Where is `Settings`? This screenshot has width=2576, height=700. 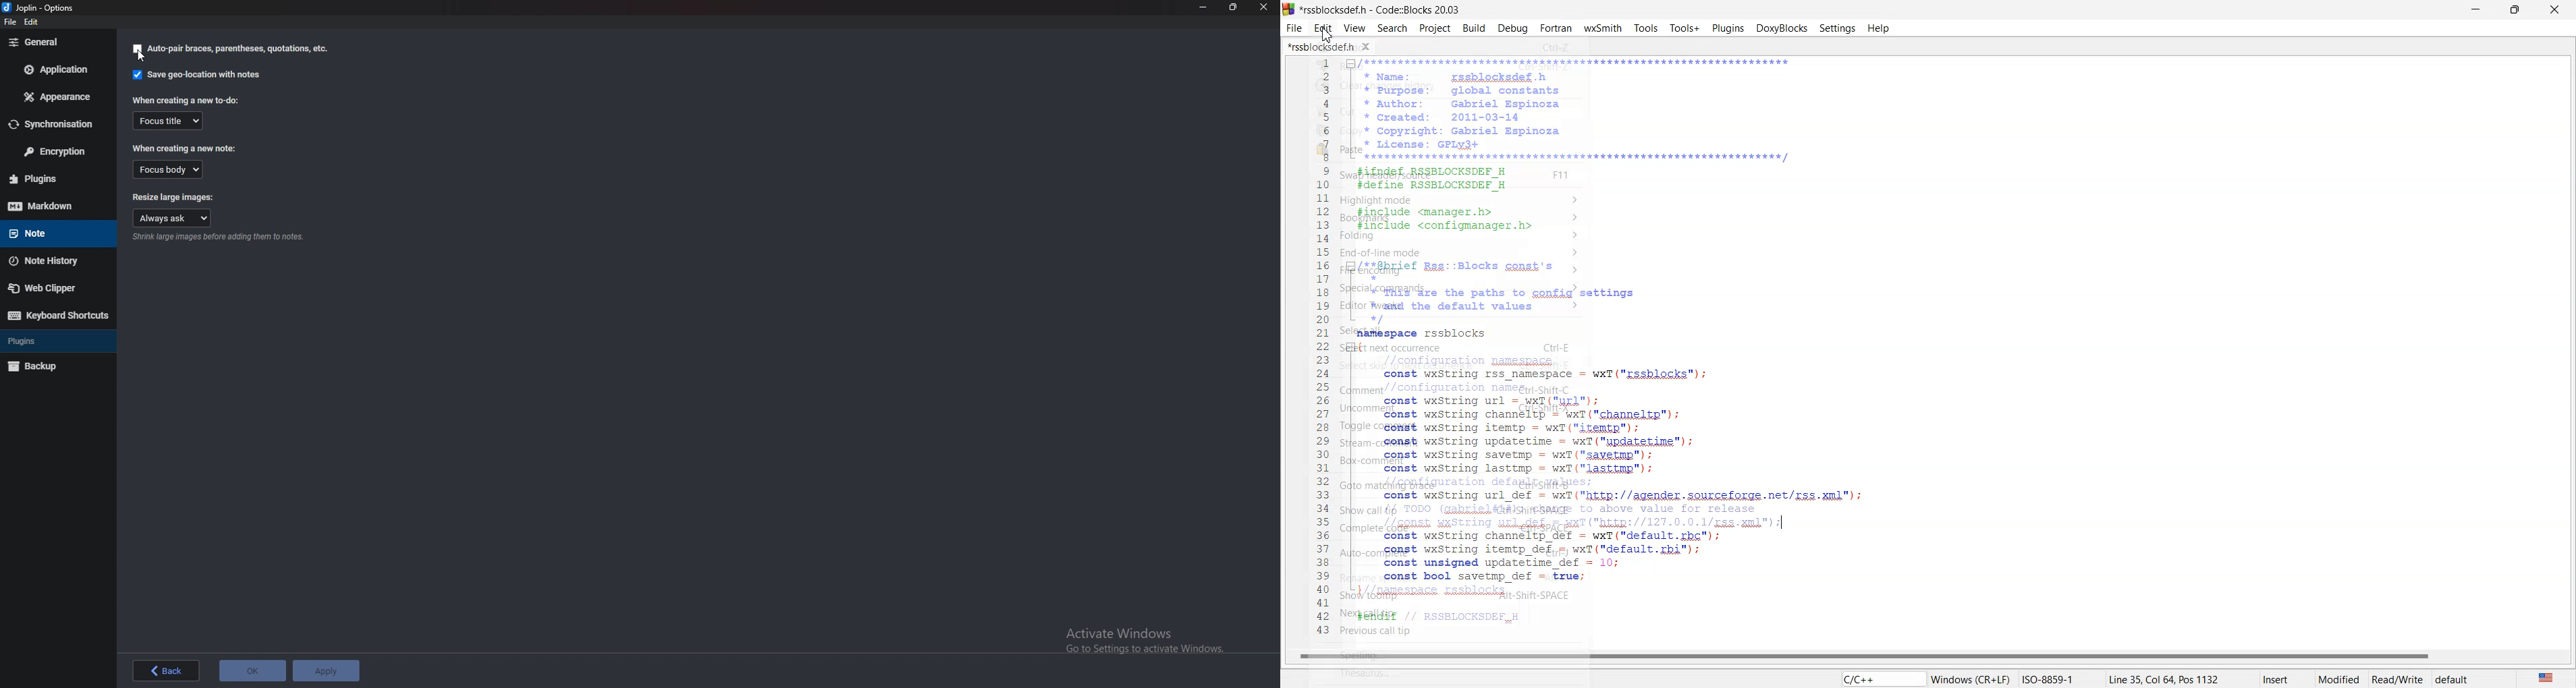
Settings is located at coordinates (1838, 28).